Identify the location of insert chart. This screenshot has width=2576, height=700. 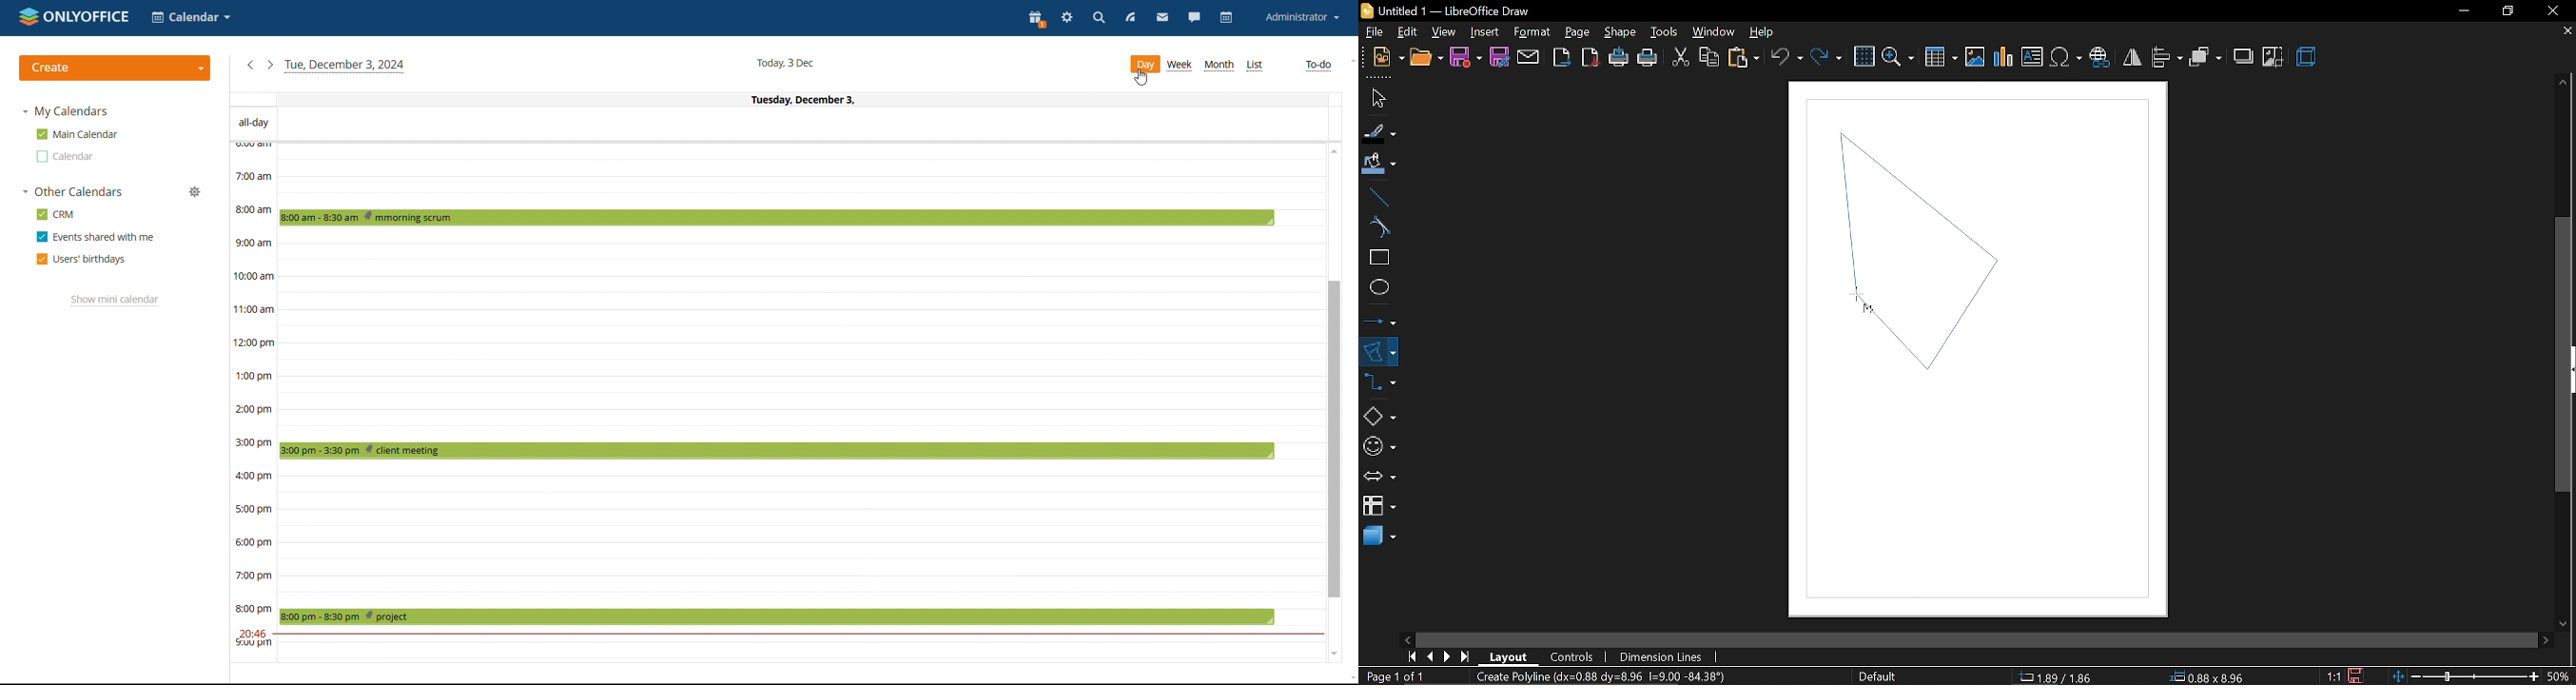
(2004, 57).